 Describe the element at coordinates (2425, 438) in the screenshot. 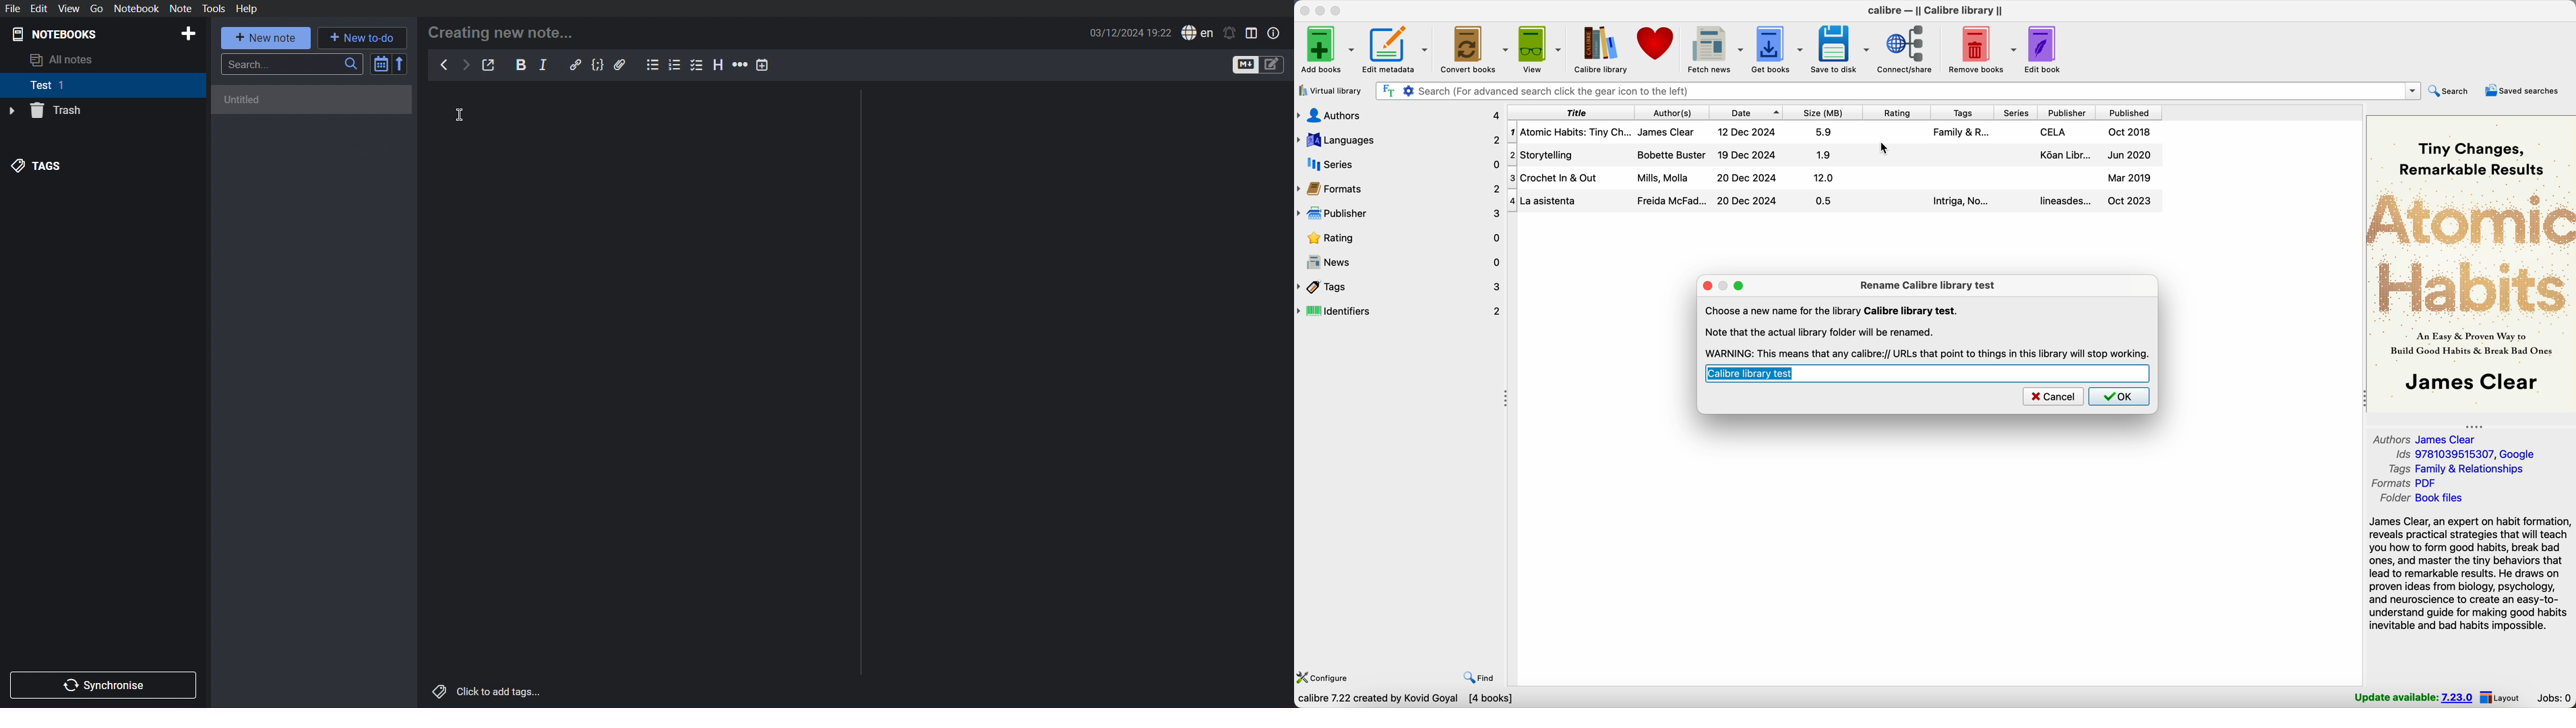

I see `authors James Clear` at that location.